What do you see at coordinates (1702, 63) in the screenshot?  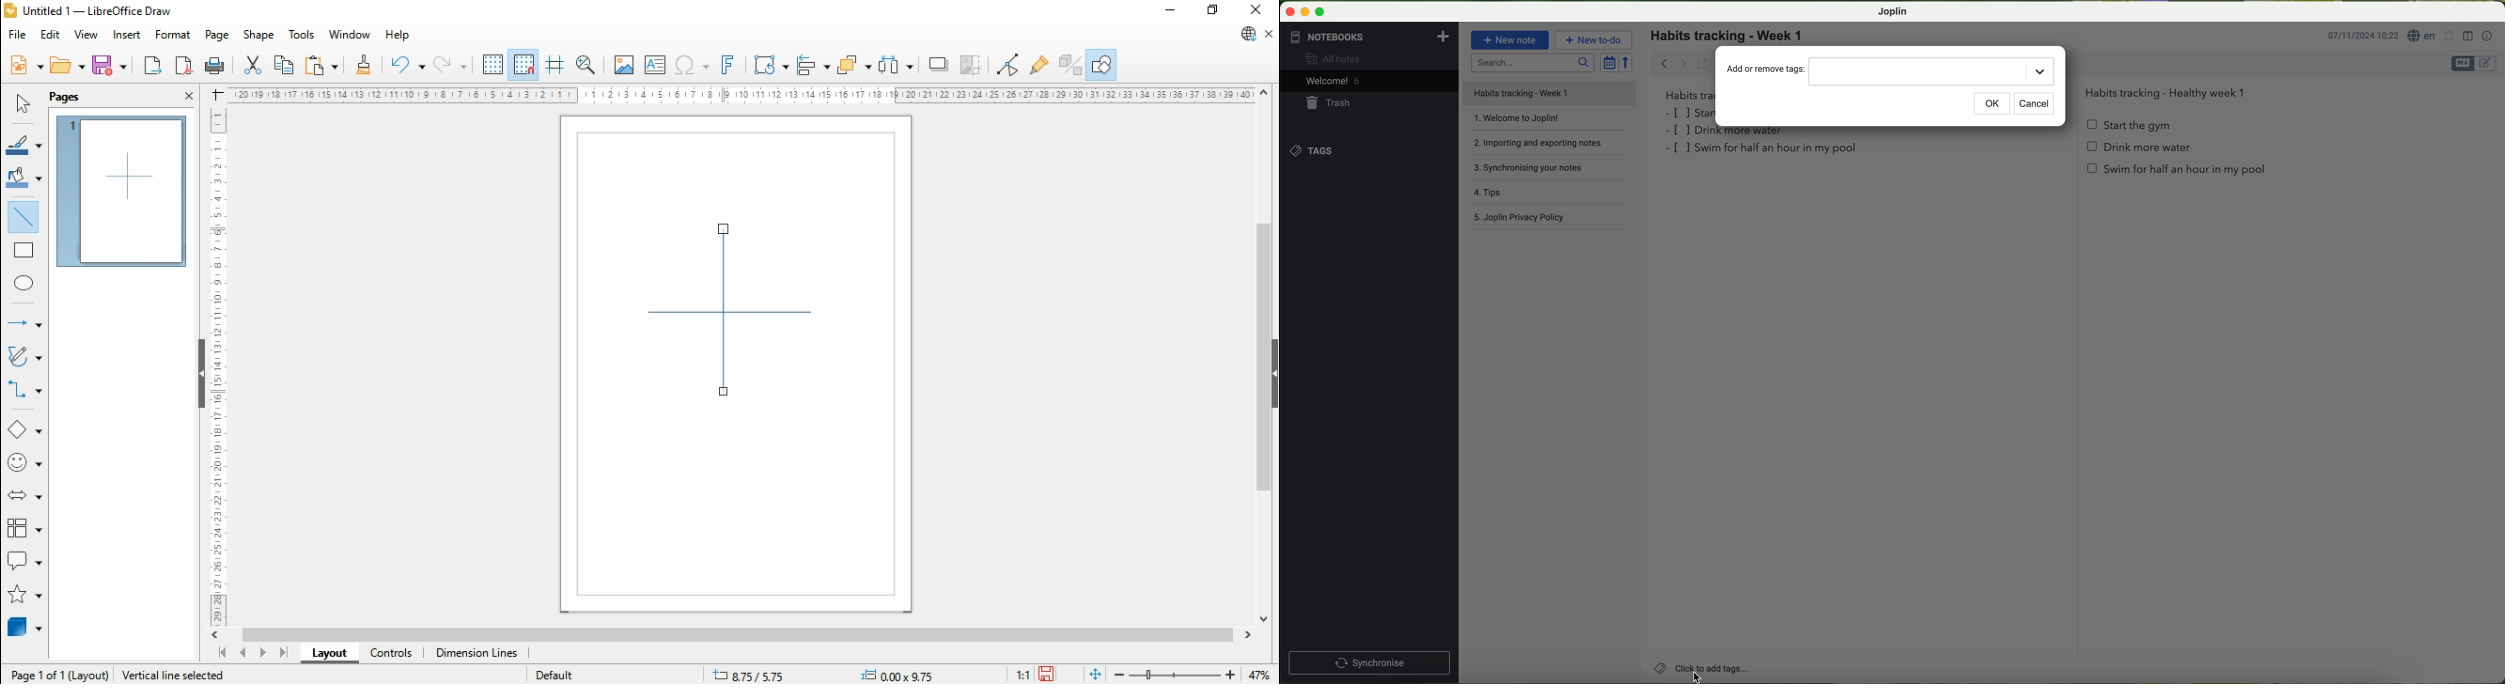 I see `toggle external editing` at bounding box center [1702, 63].